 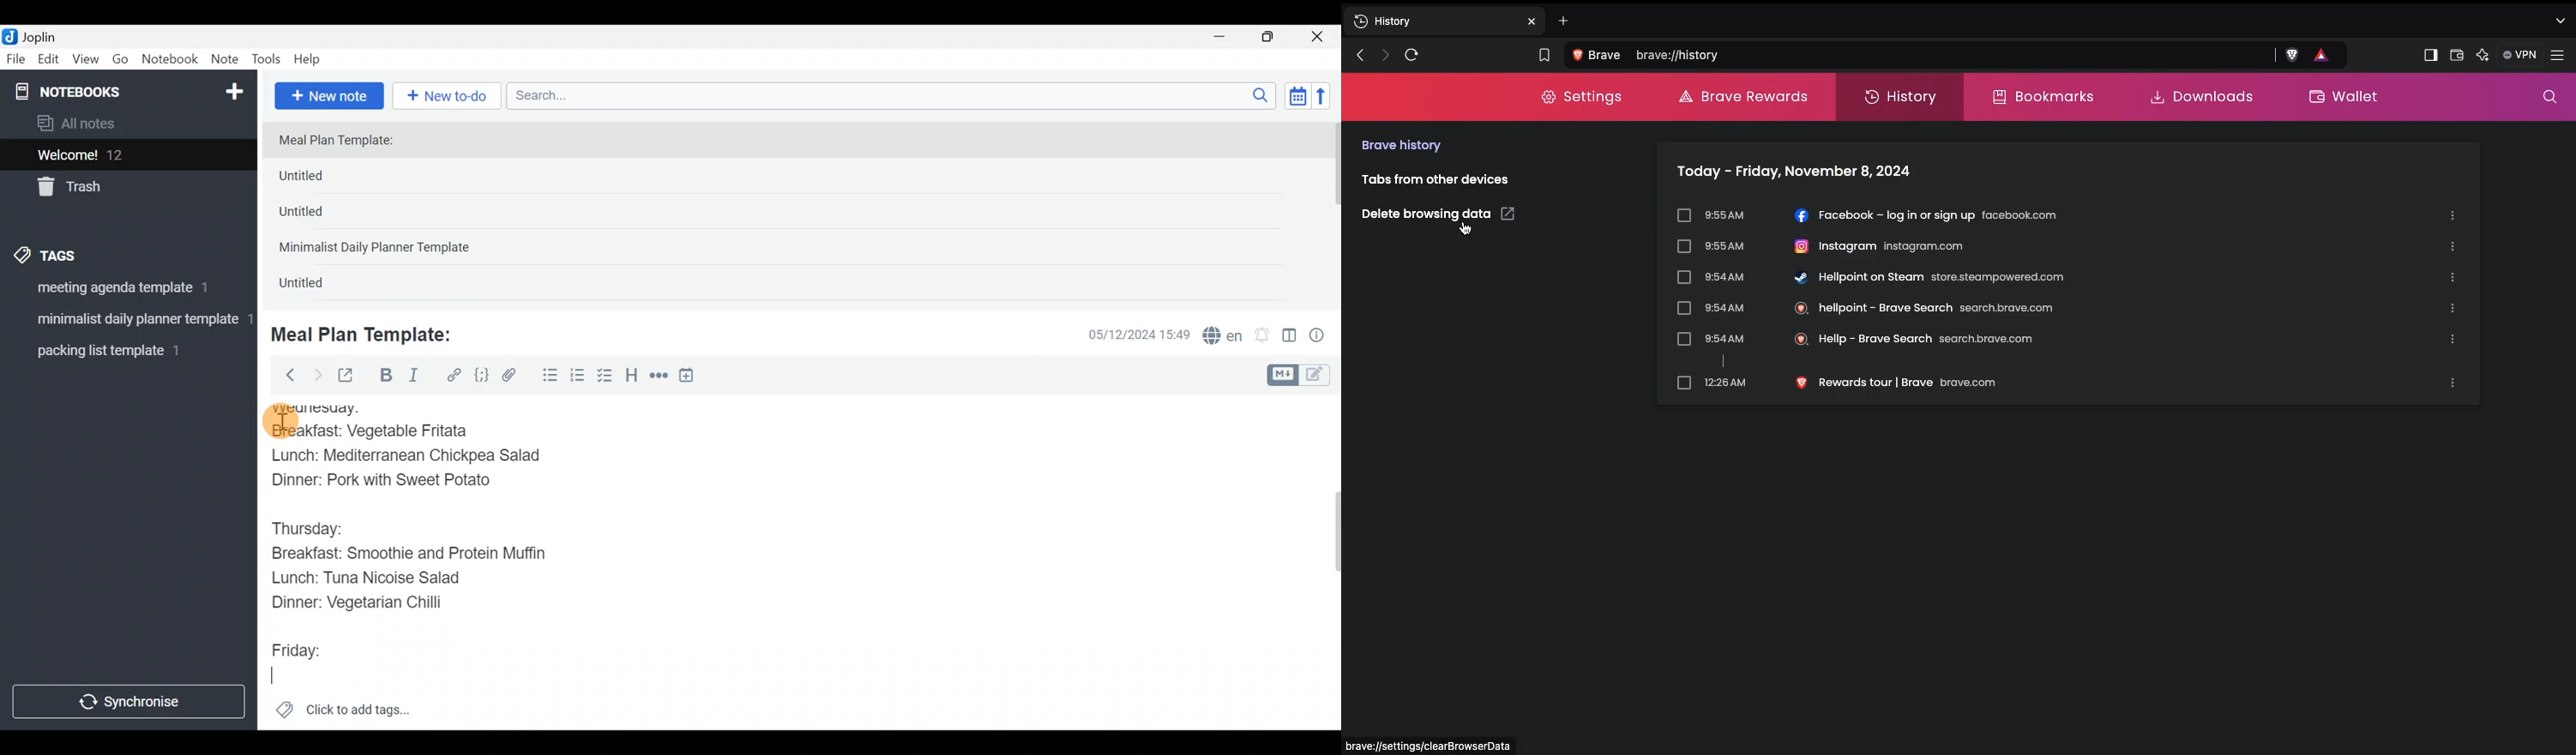 What do you see at coordinates (120, 188) in the screenshot?
I see `Trash` at bounding box center [120, 188].